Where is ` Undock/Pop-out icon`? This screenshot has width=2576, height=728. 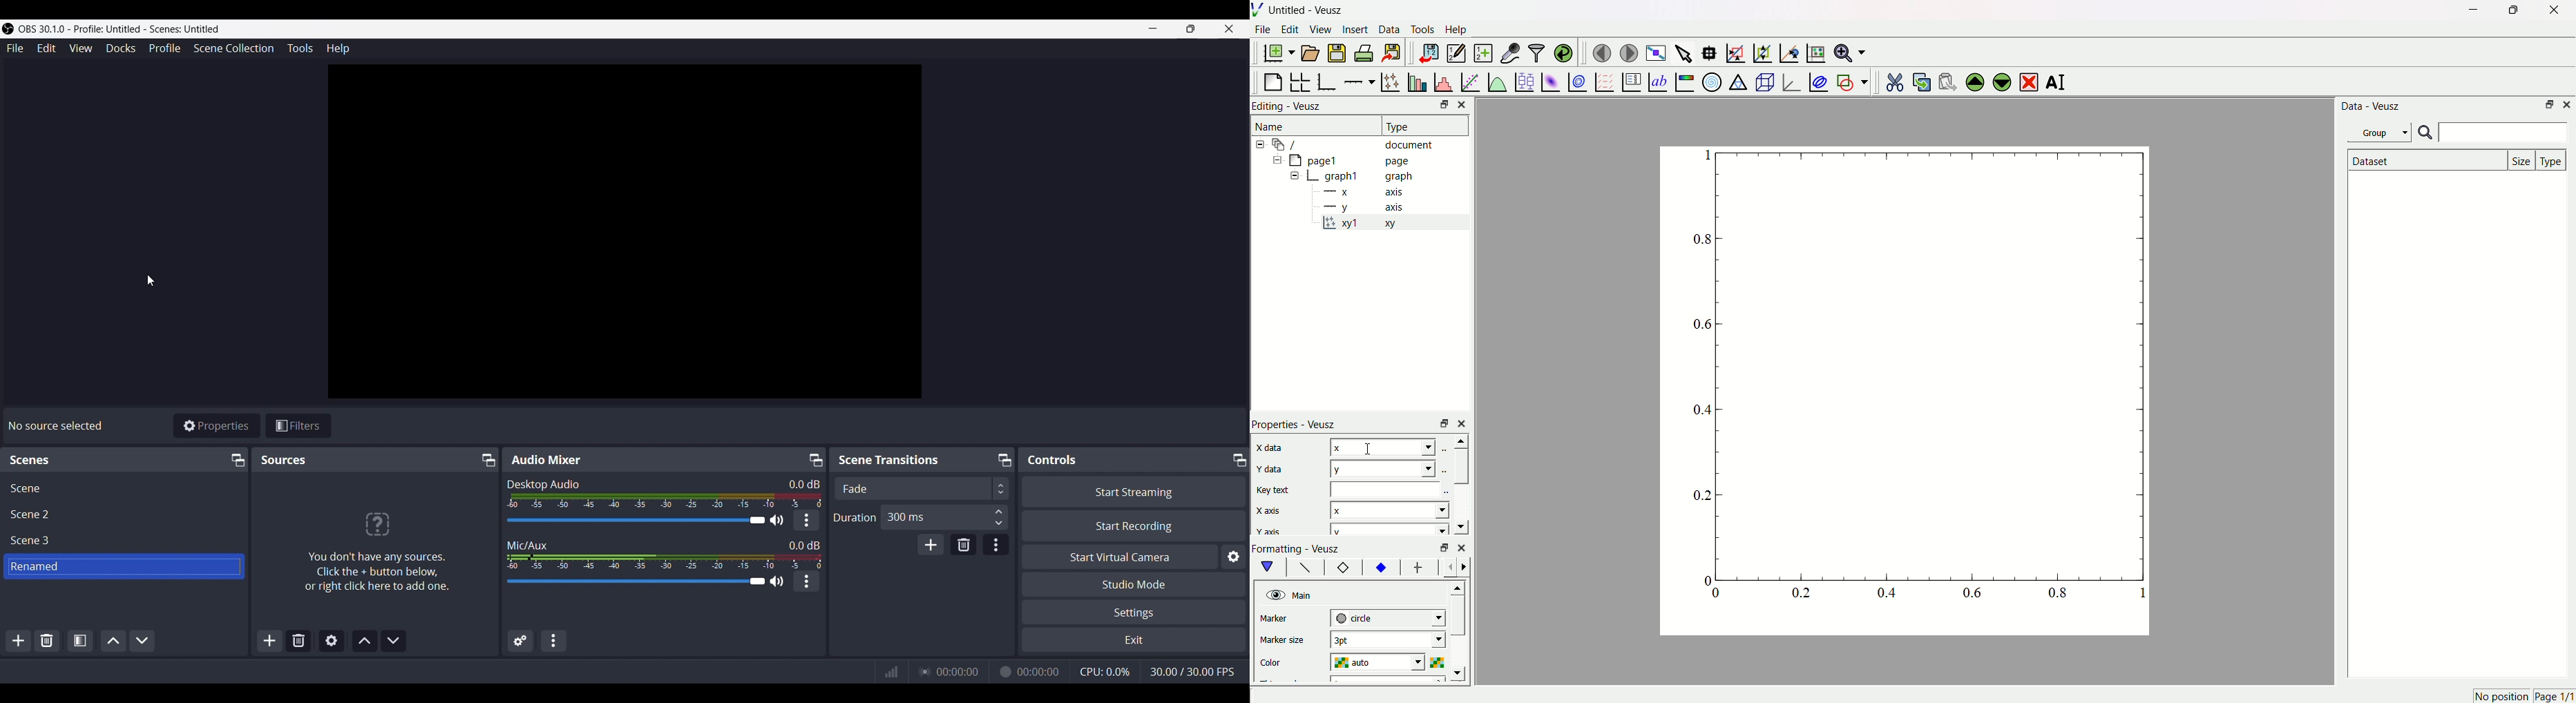  Undock/Pop-out icon is located at coordinates (486, 460).